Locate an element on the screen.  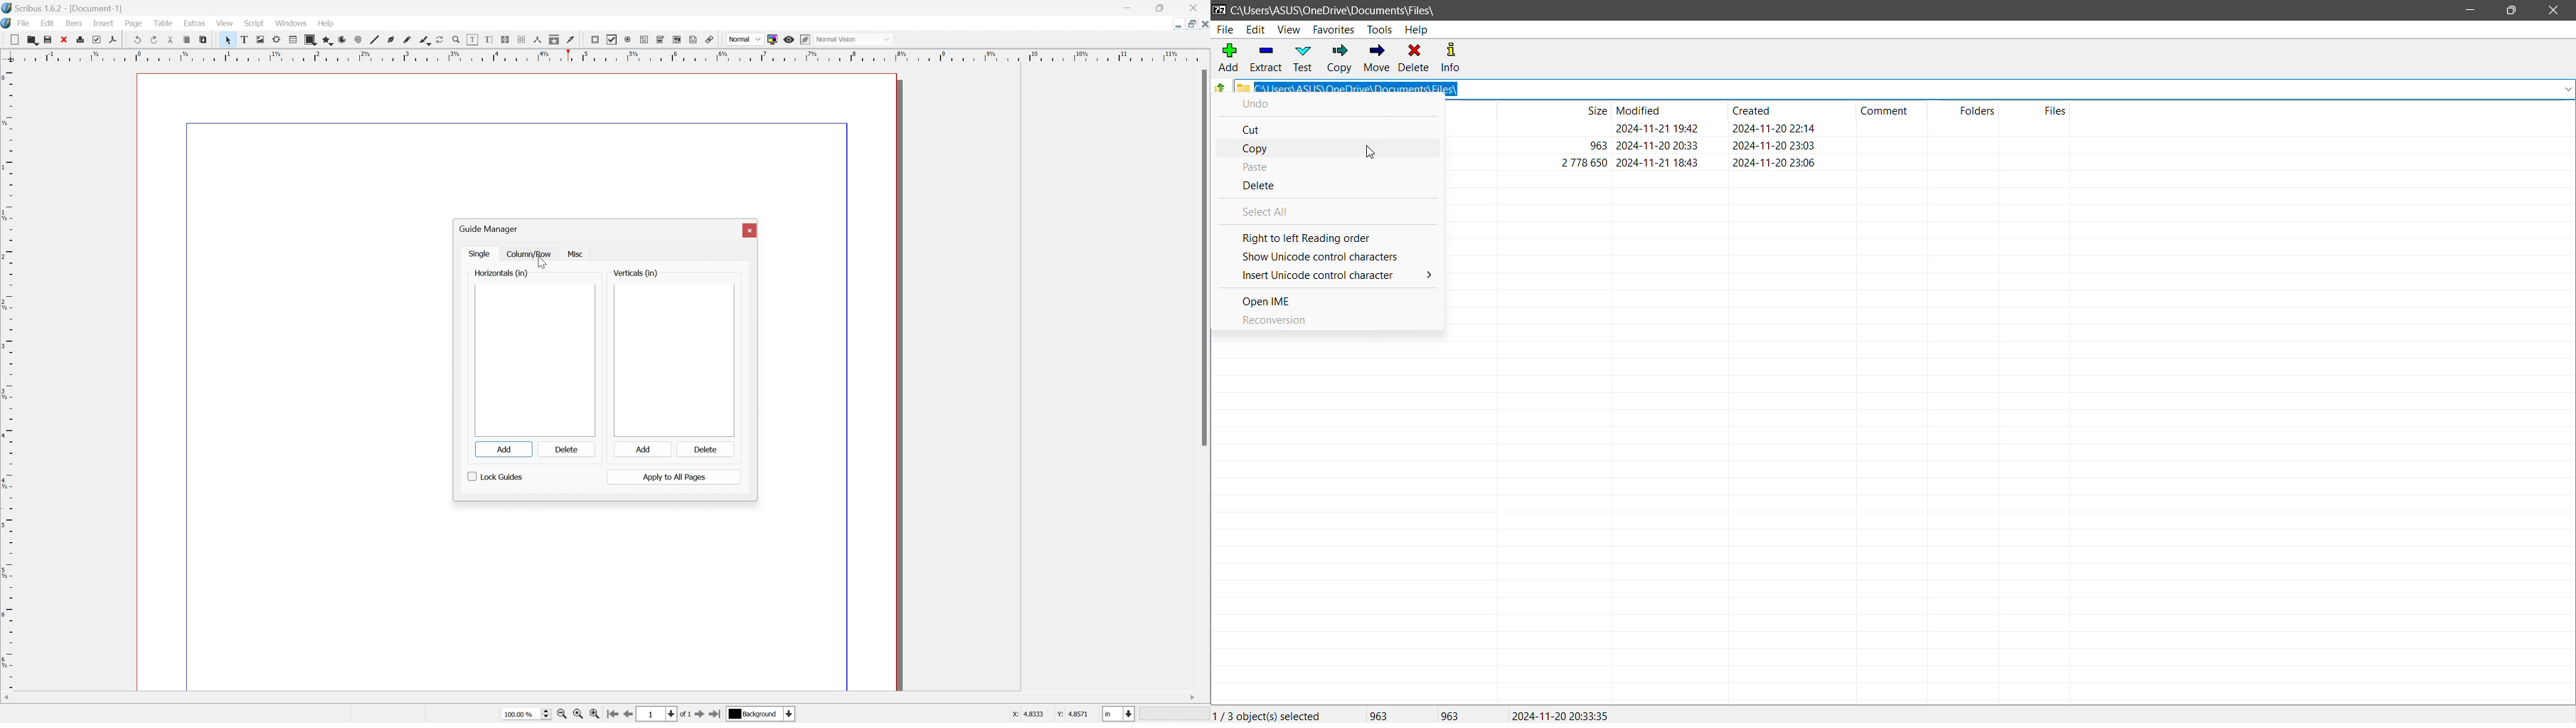
text annotation is located at coordinates (694, 39).